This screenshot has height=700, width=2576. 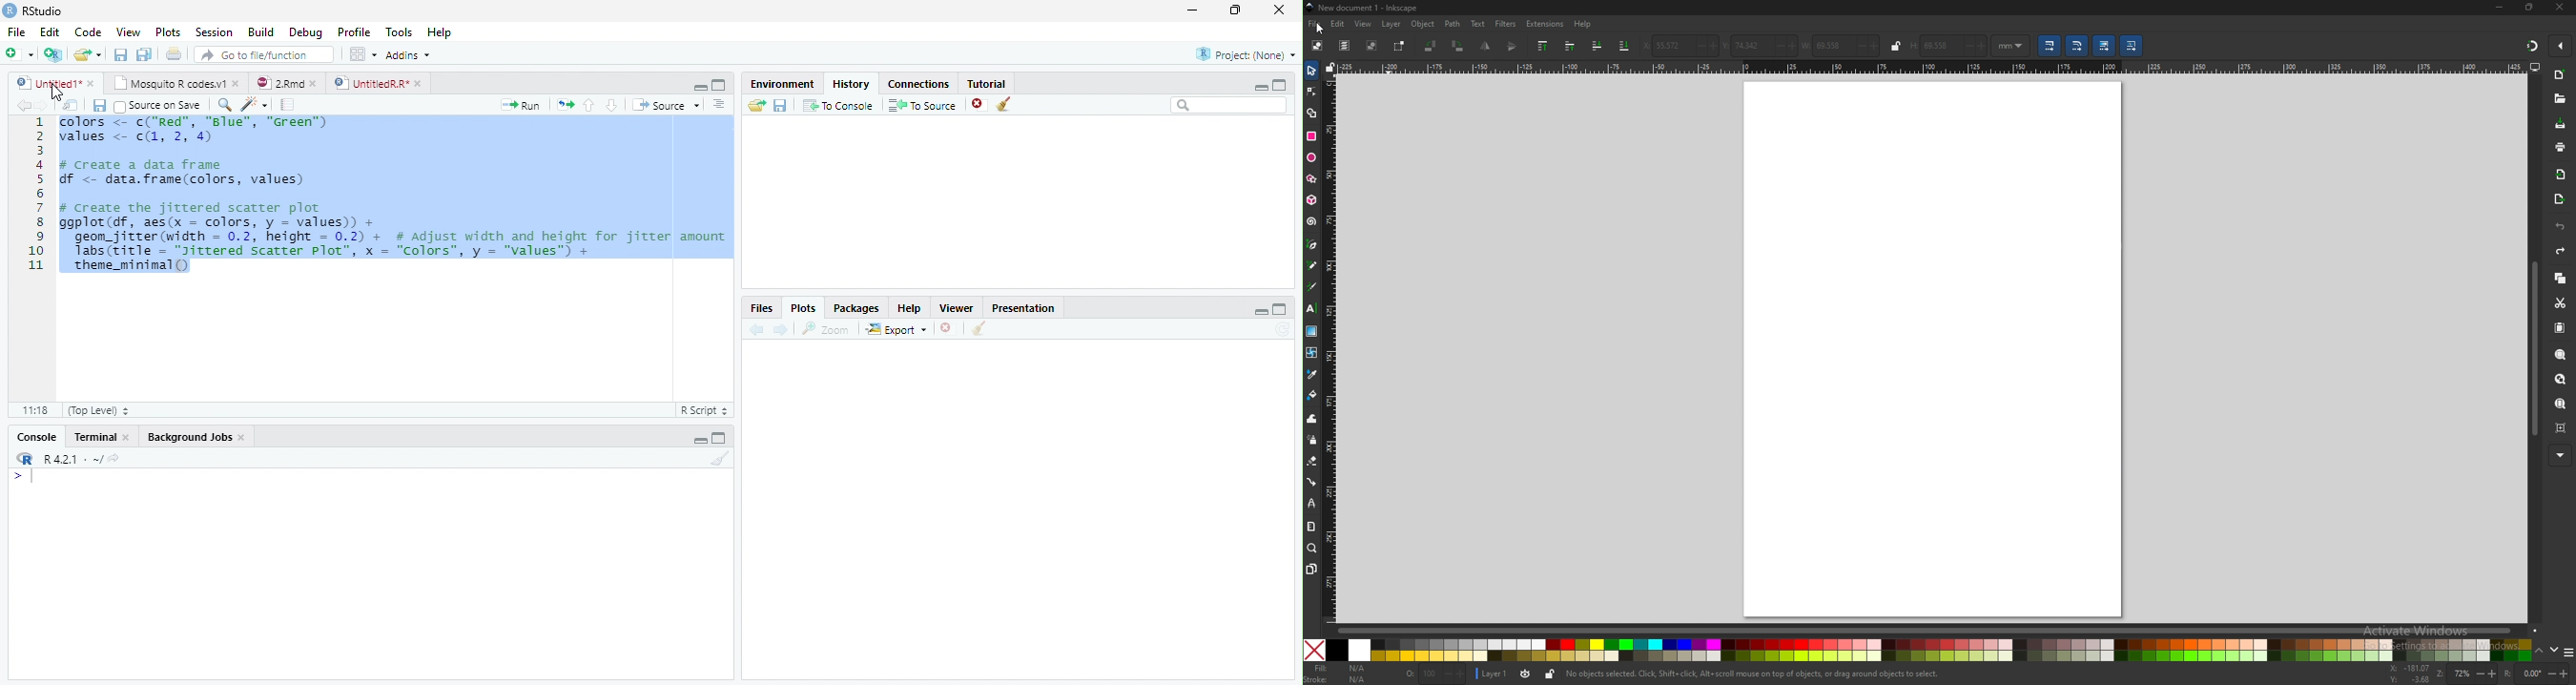 I want to click on Help, so click(x=910, y=308).